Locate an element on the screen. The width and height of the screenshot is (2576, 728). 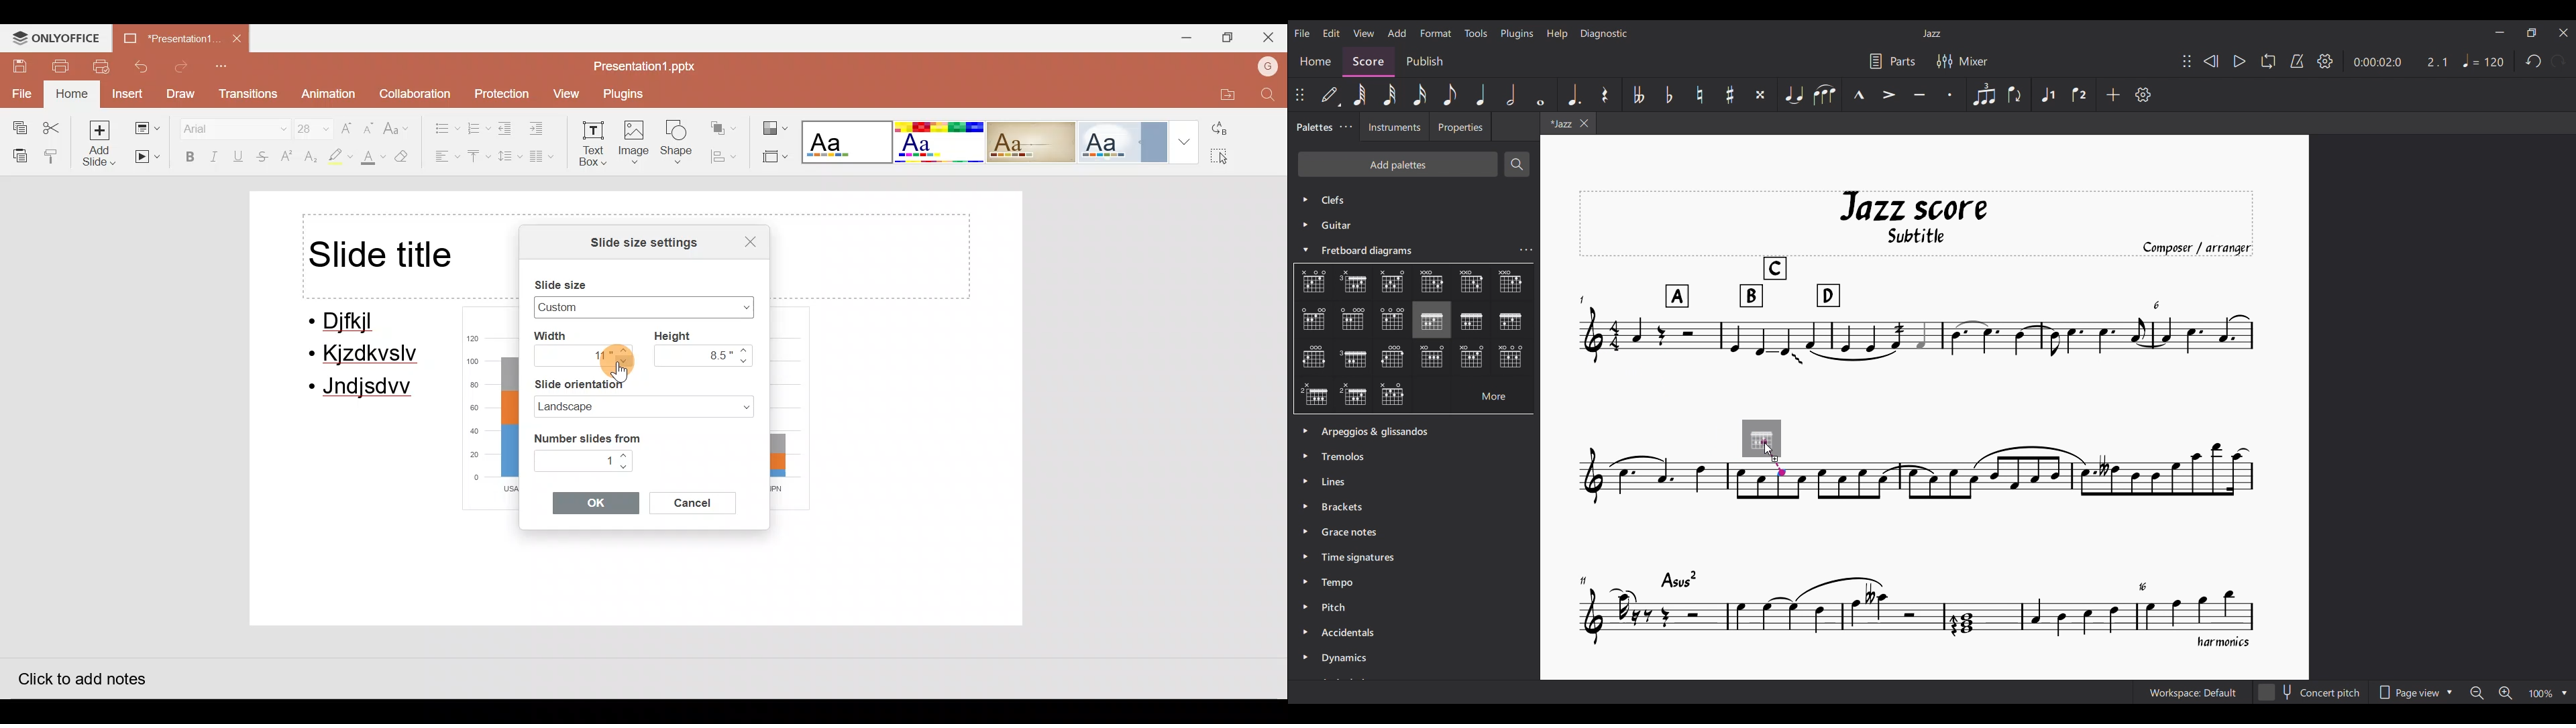
Decrease indent is located at coordinates (507, 128).